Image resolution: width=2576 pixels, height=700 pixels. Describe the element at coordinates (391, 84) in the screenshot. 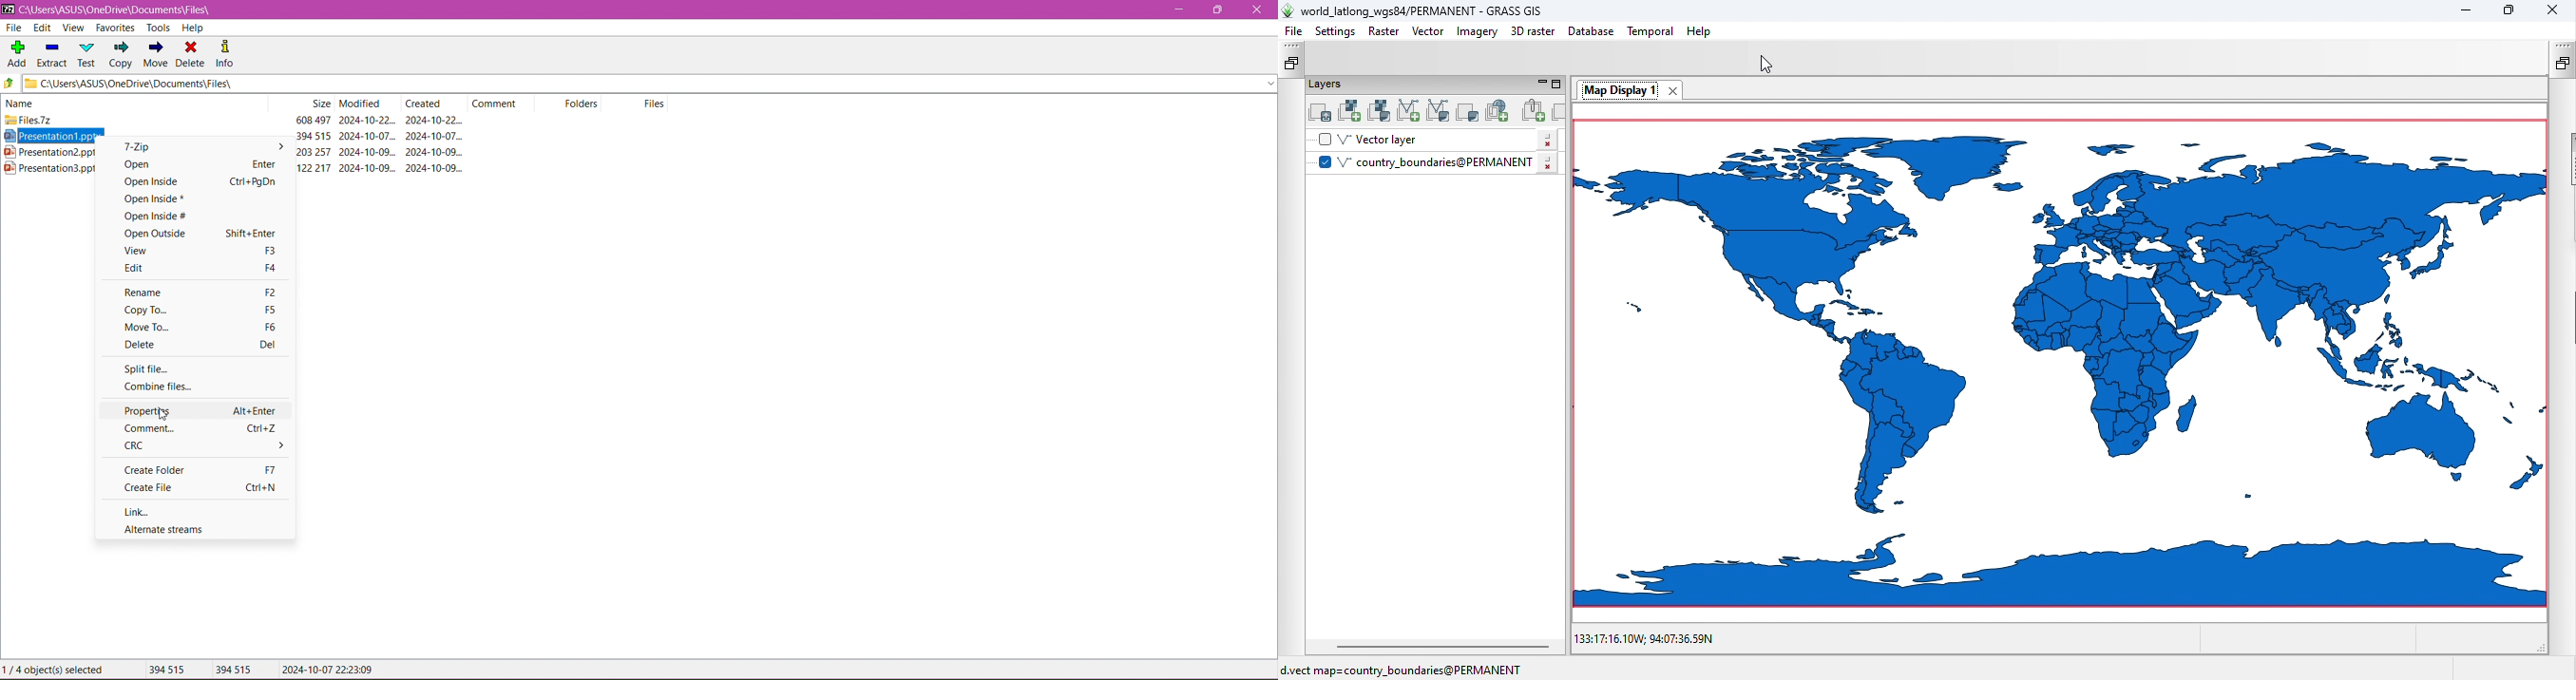

I see `Current Folder Path - C:\Users\ASUS\OneDrive\Documents\Files\` at that location.